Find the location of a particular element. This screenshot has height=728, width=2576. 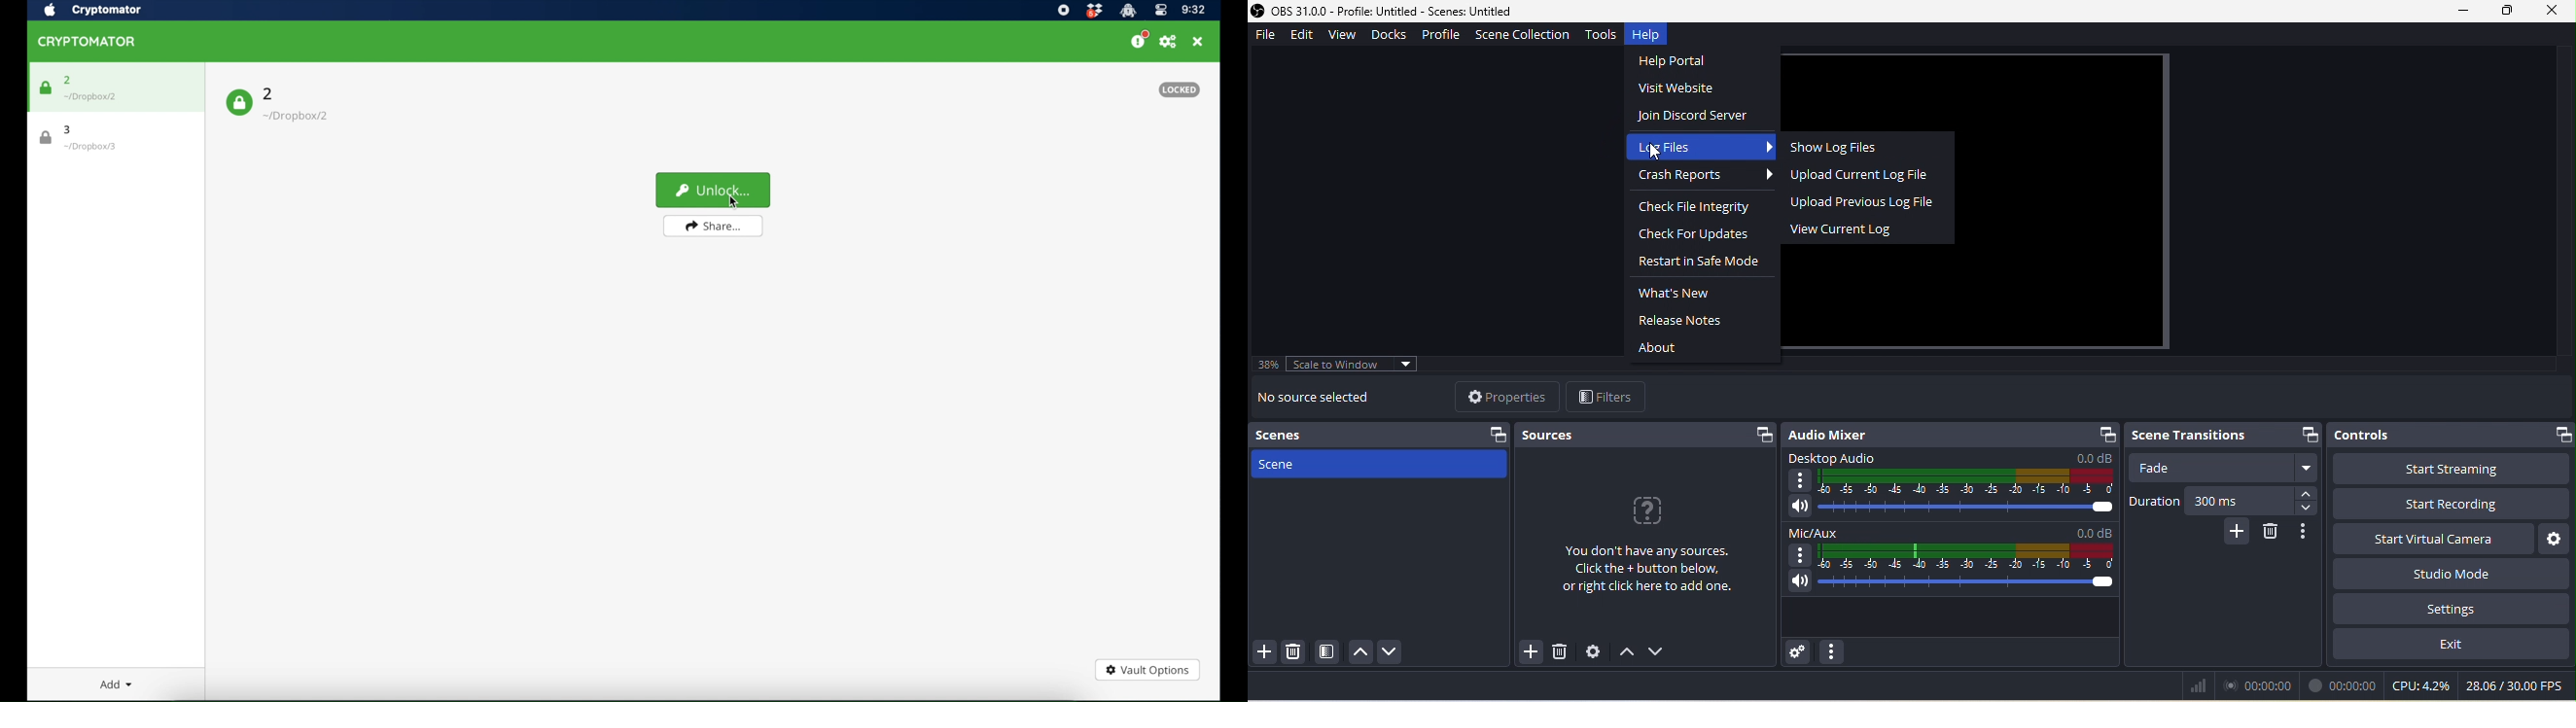

down is located at coordinates (1661, 653).